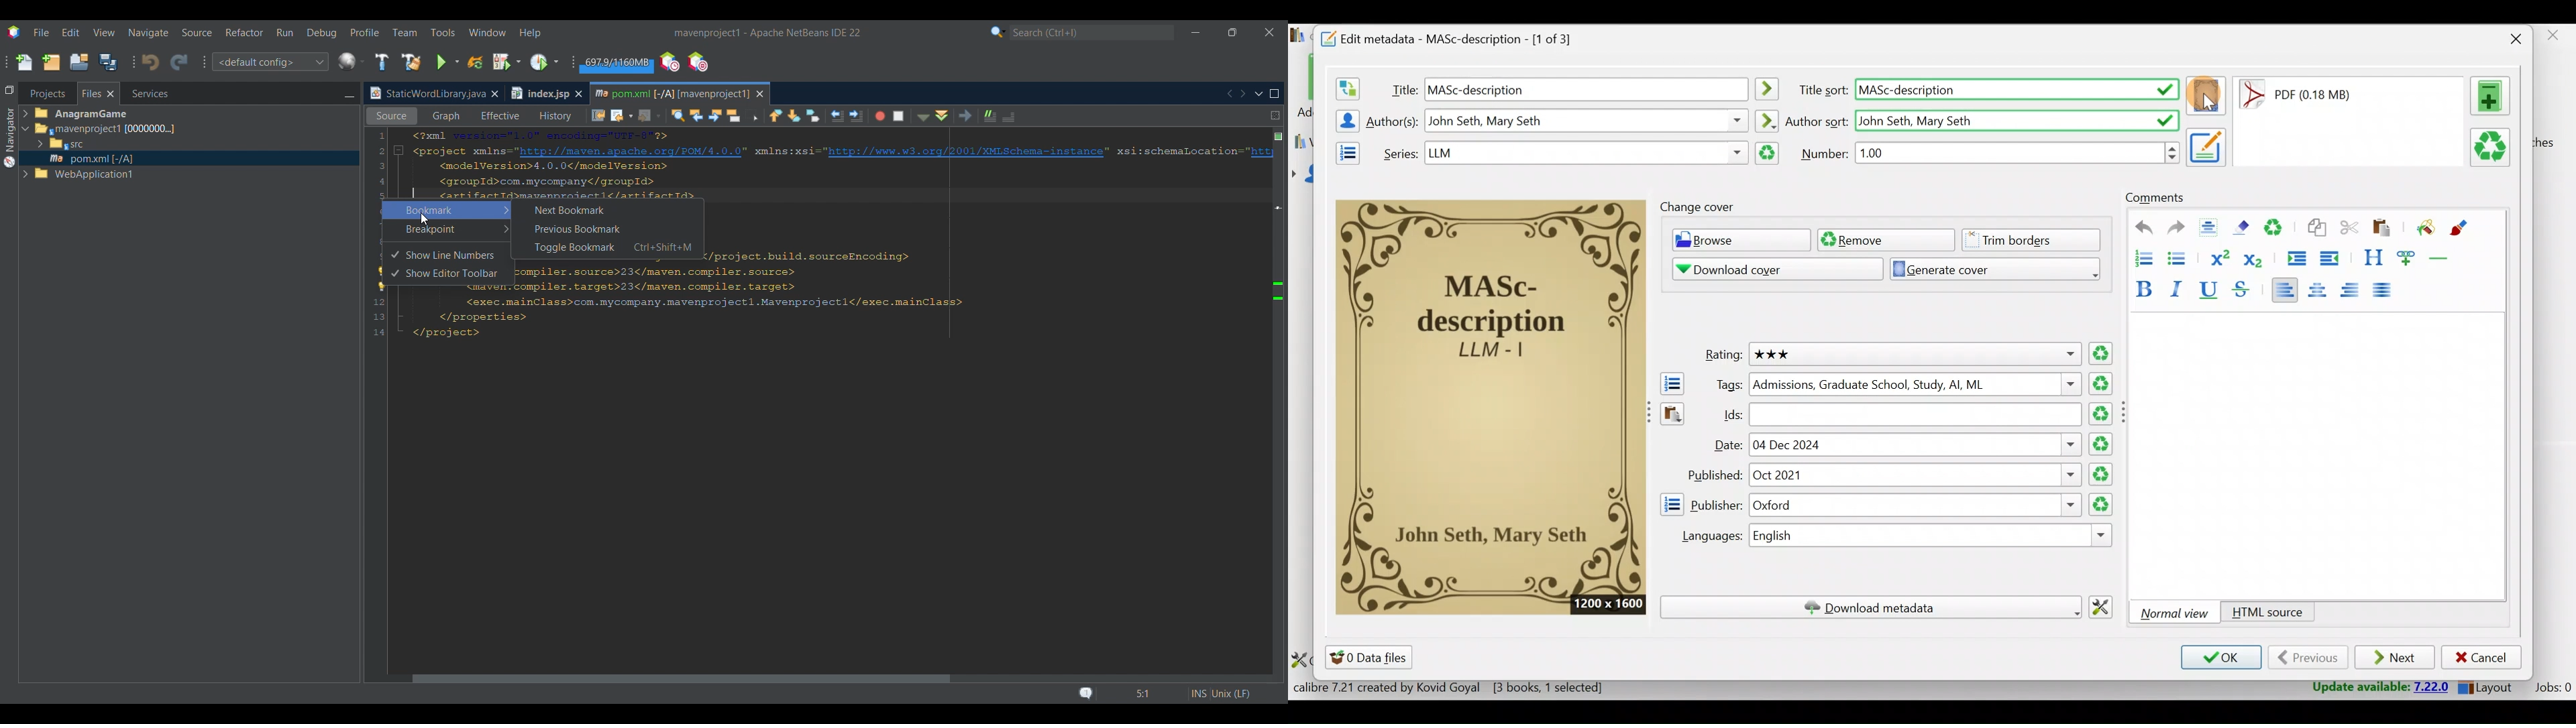  I want to click on Bold, so click(2142, 286).